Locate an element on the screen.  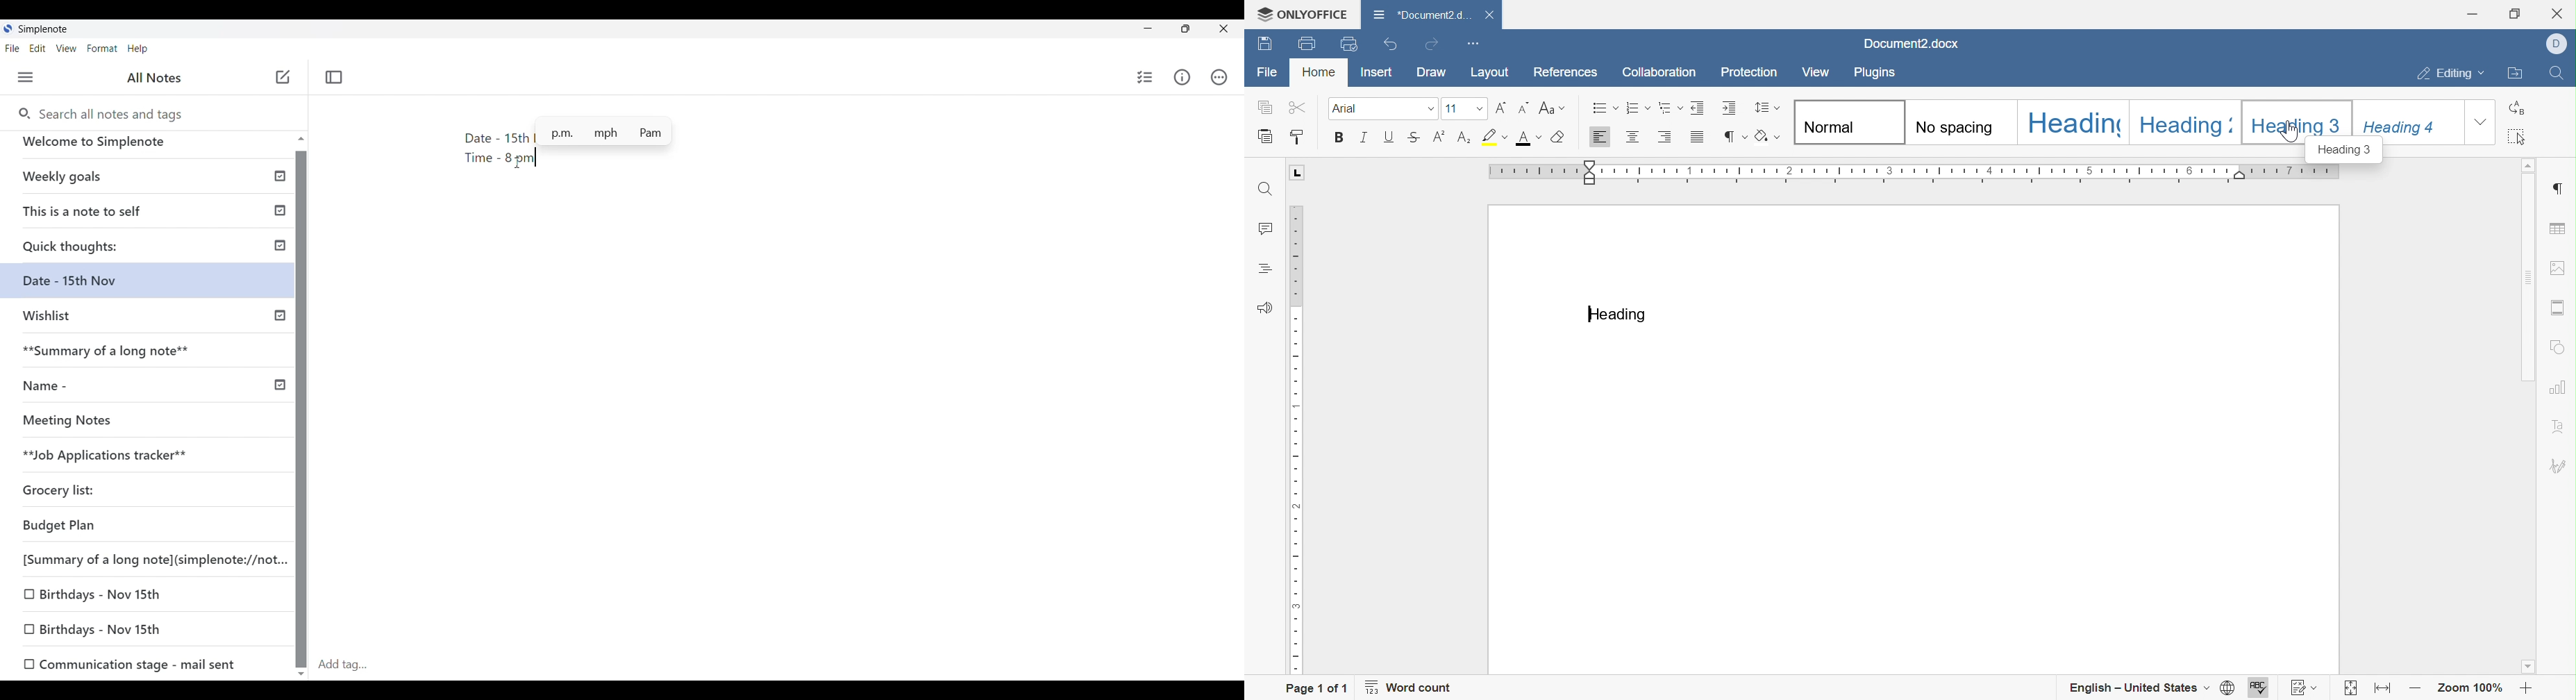
Protection is located at coordinates (1750, 72).